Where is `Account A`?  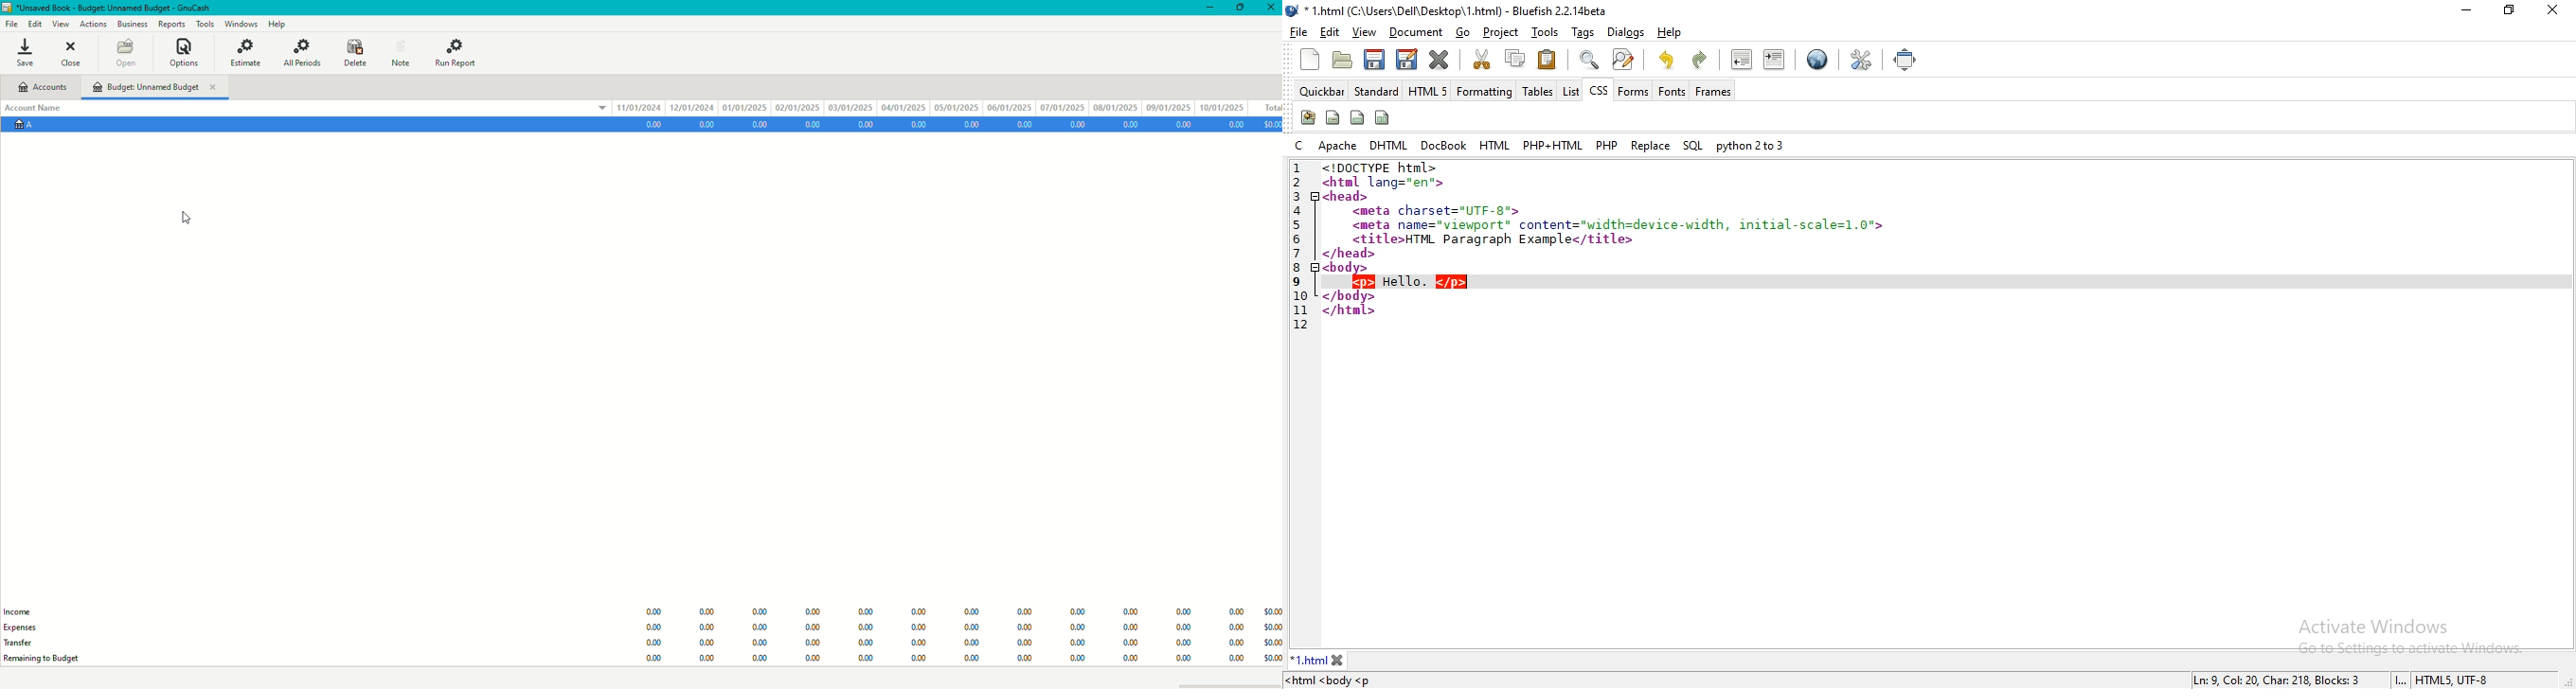 Account A is located at coordinates (27, 129).